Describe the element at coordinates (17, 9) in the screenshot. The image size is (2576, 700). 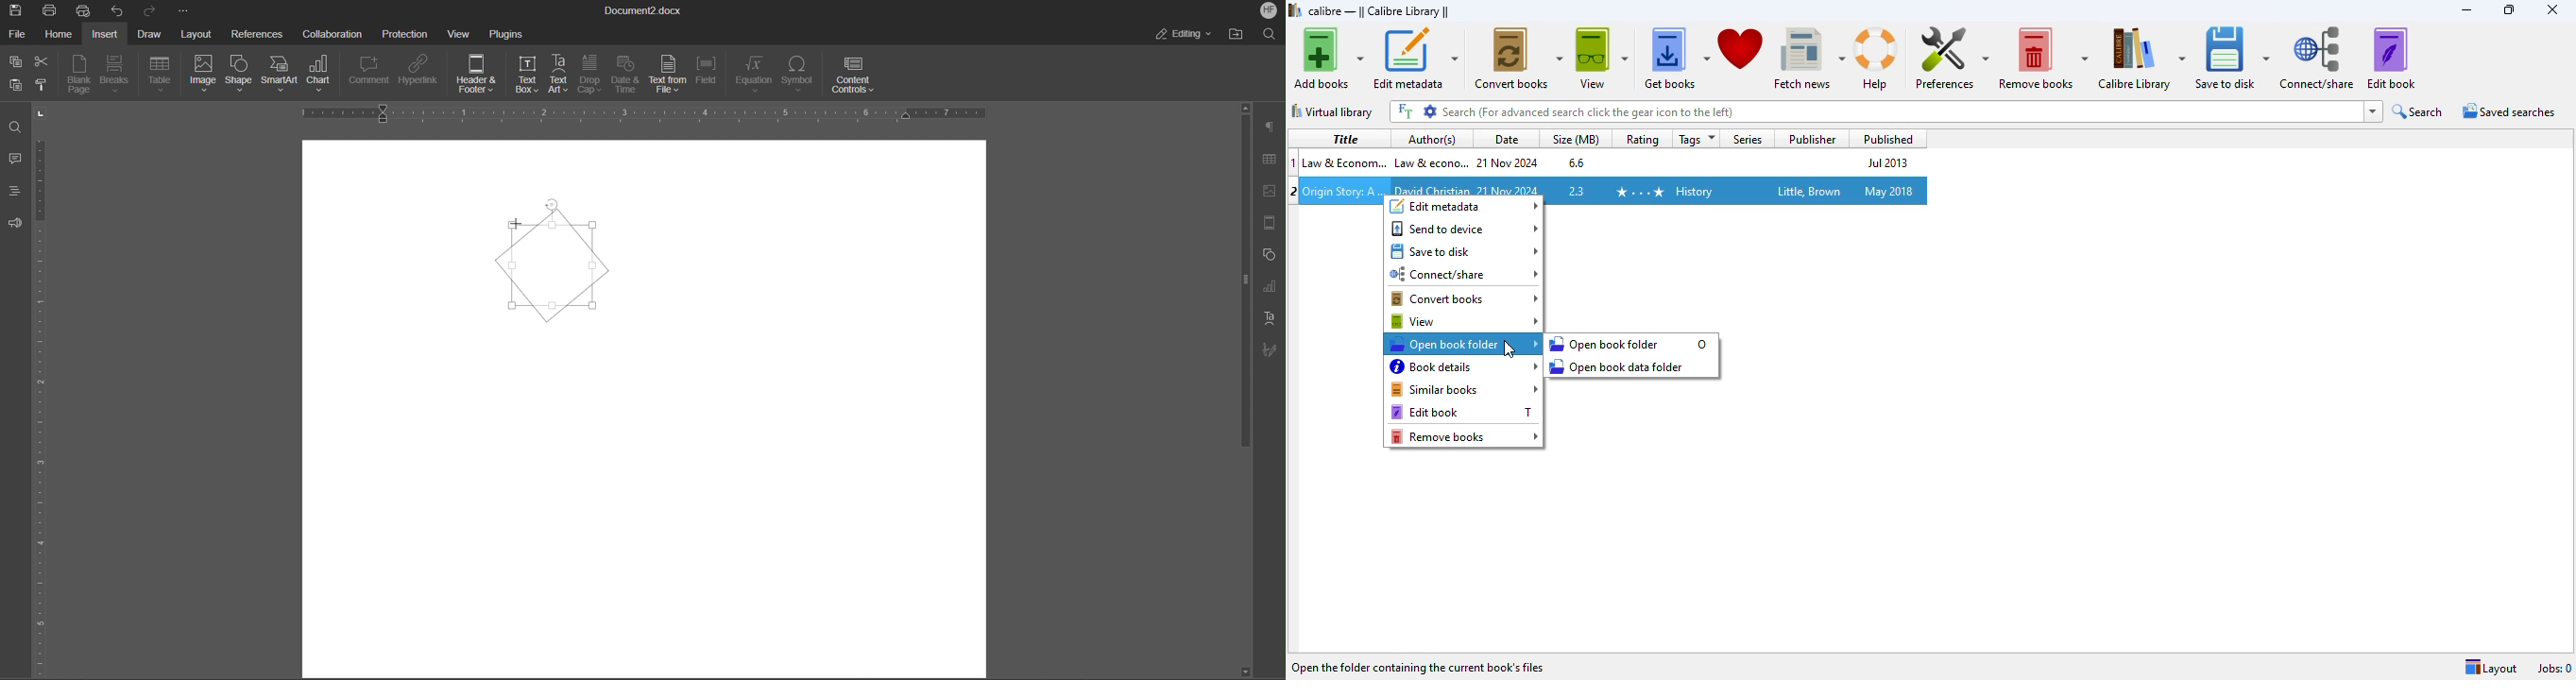
I see `Save` at that location.